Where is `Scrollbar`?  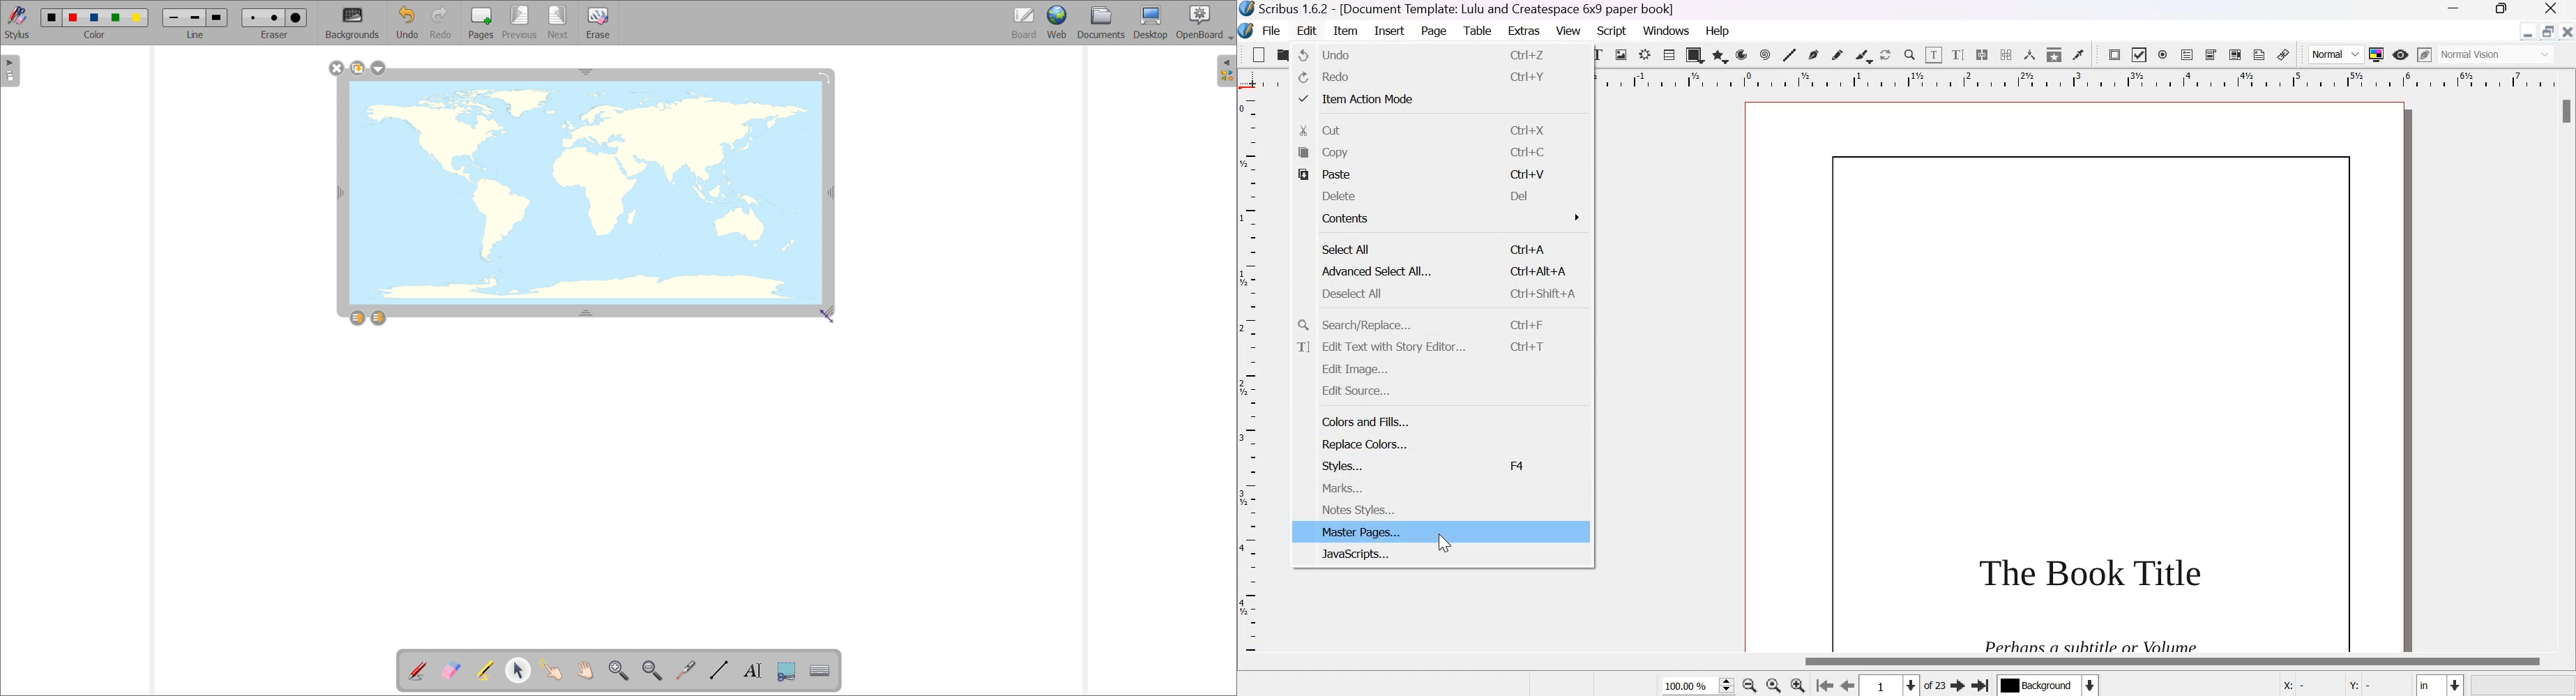 Scrollbar is located at coordinates (2568, 110).